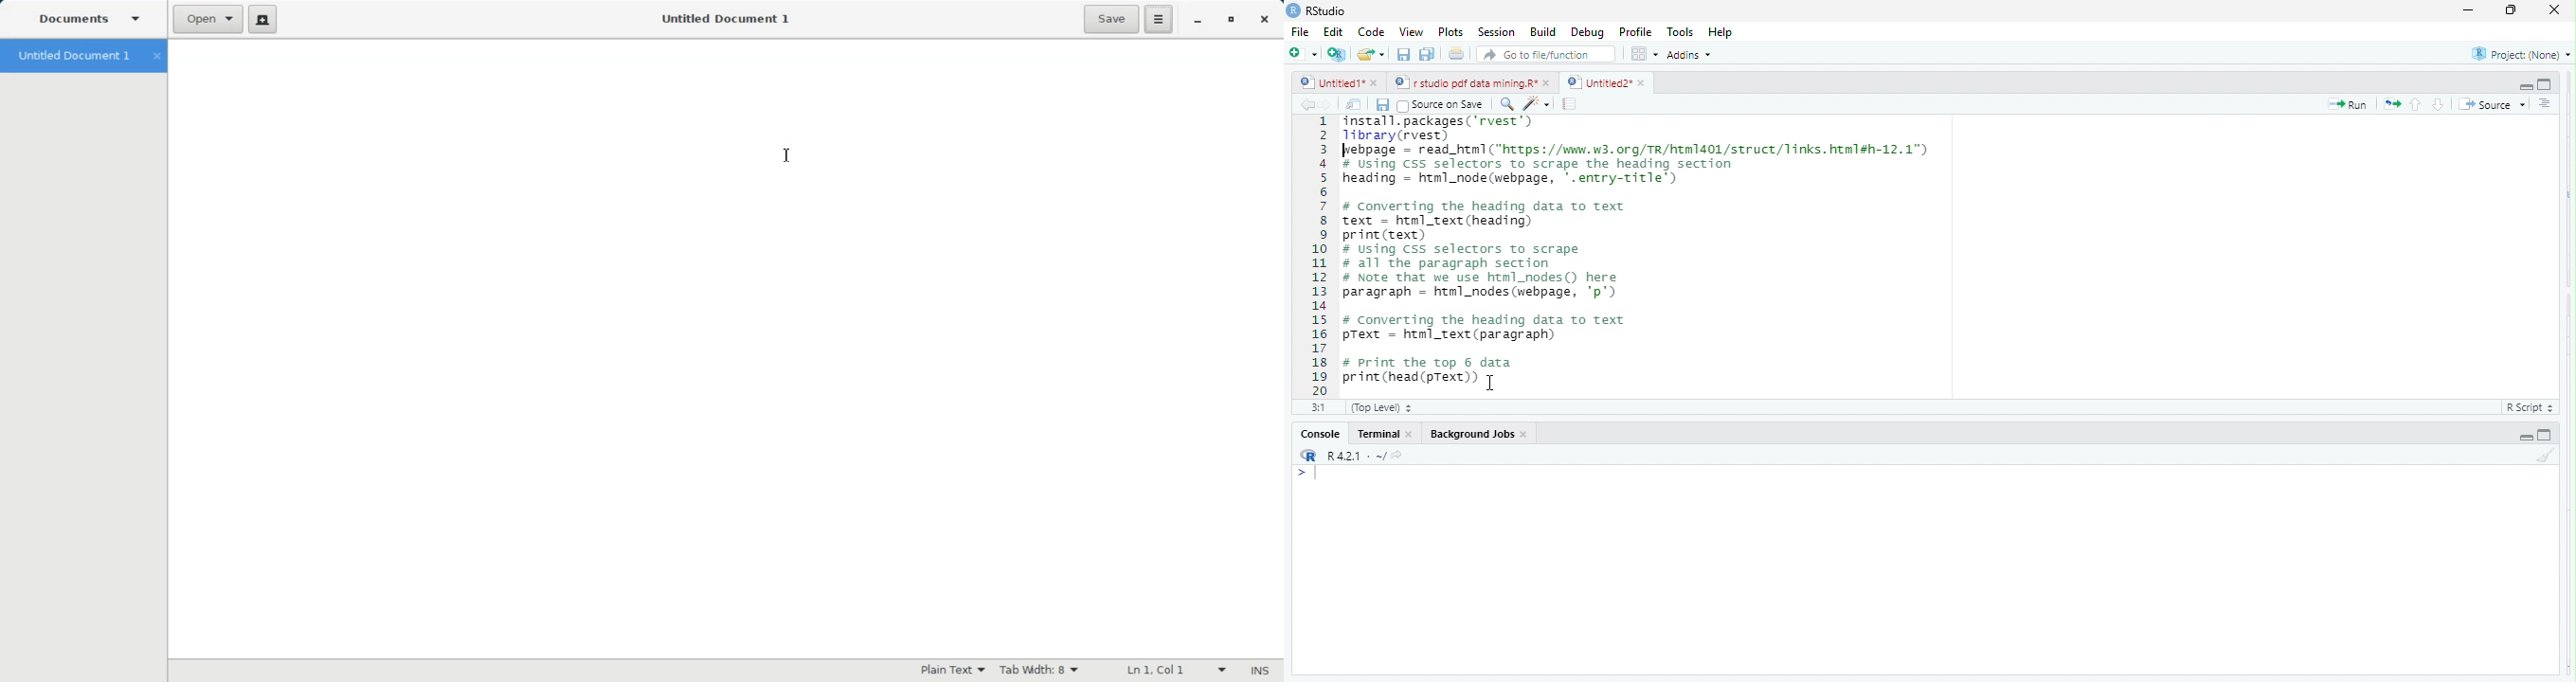 This screenshot has width=2576, height=700. Describe the element at coordinates (788, 156) in the screenshot. I see `Cursor` at that location.